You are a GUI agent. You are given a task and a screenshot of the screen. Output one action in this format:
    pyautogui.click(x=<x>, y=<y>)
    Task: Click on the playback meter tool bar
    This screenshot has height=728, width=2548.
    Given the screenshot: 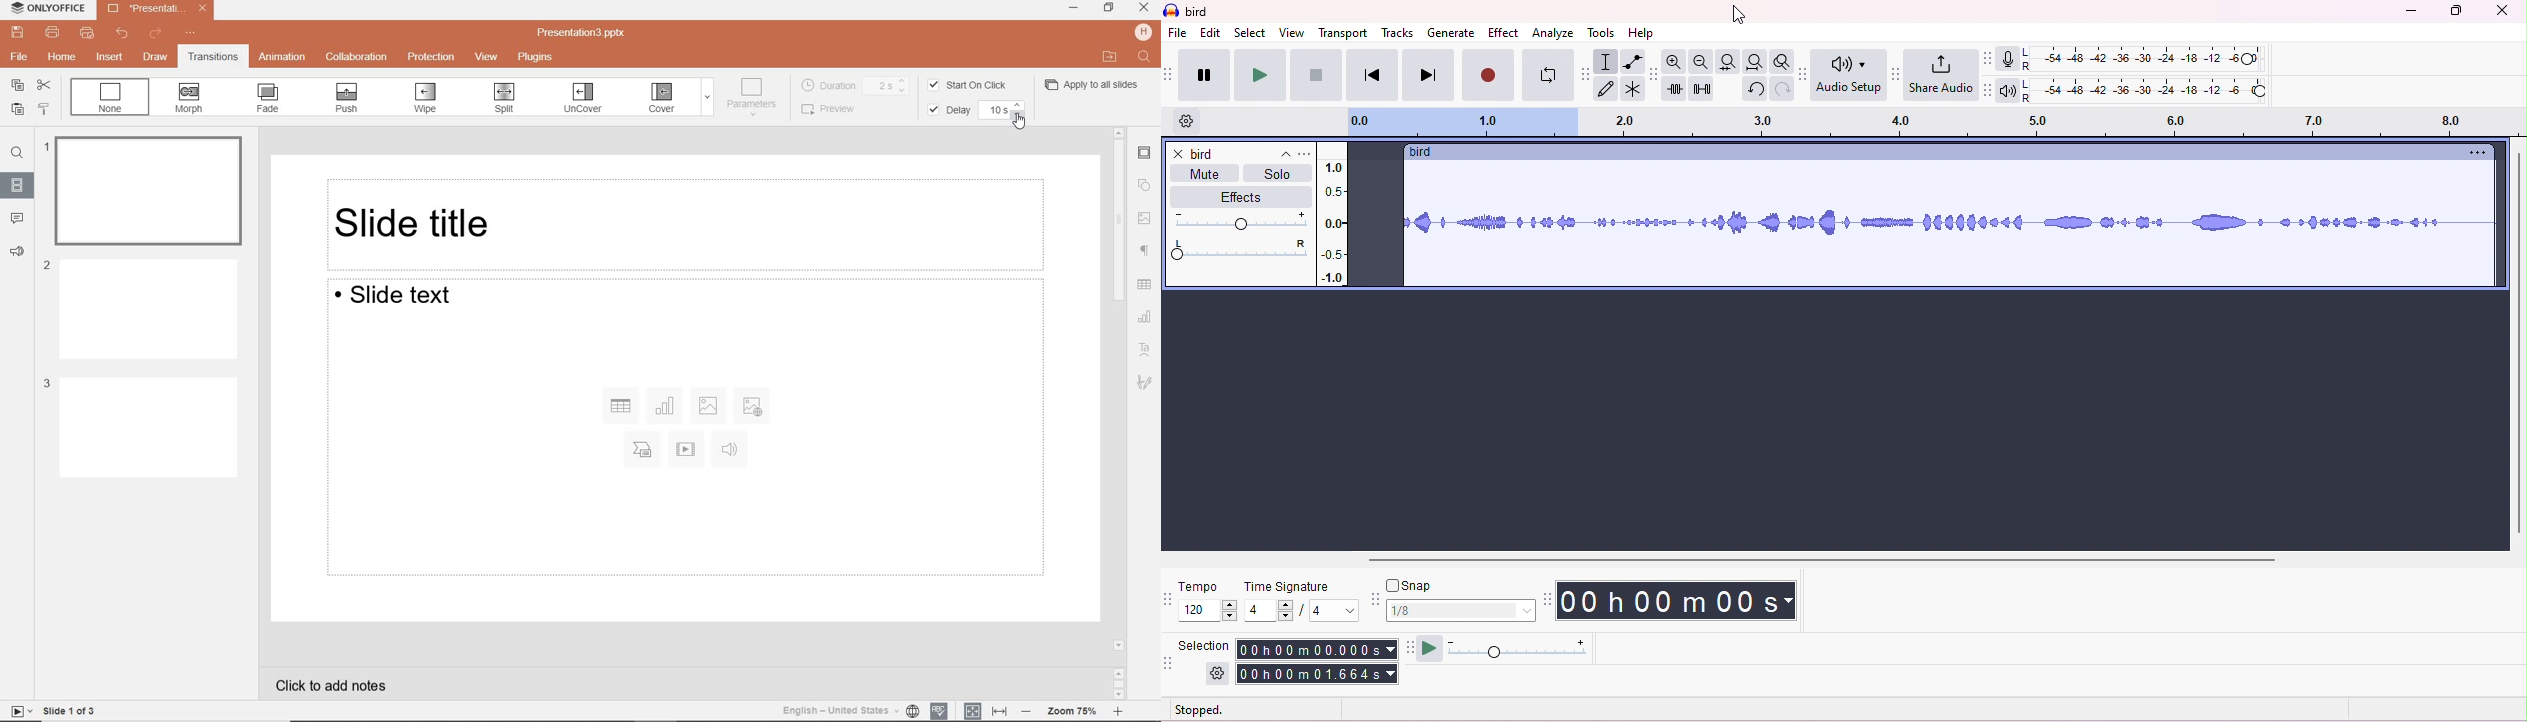 What is the action you would take?
    pyautogui.click(x=1984, y=91)
    